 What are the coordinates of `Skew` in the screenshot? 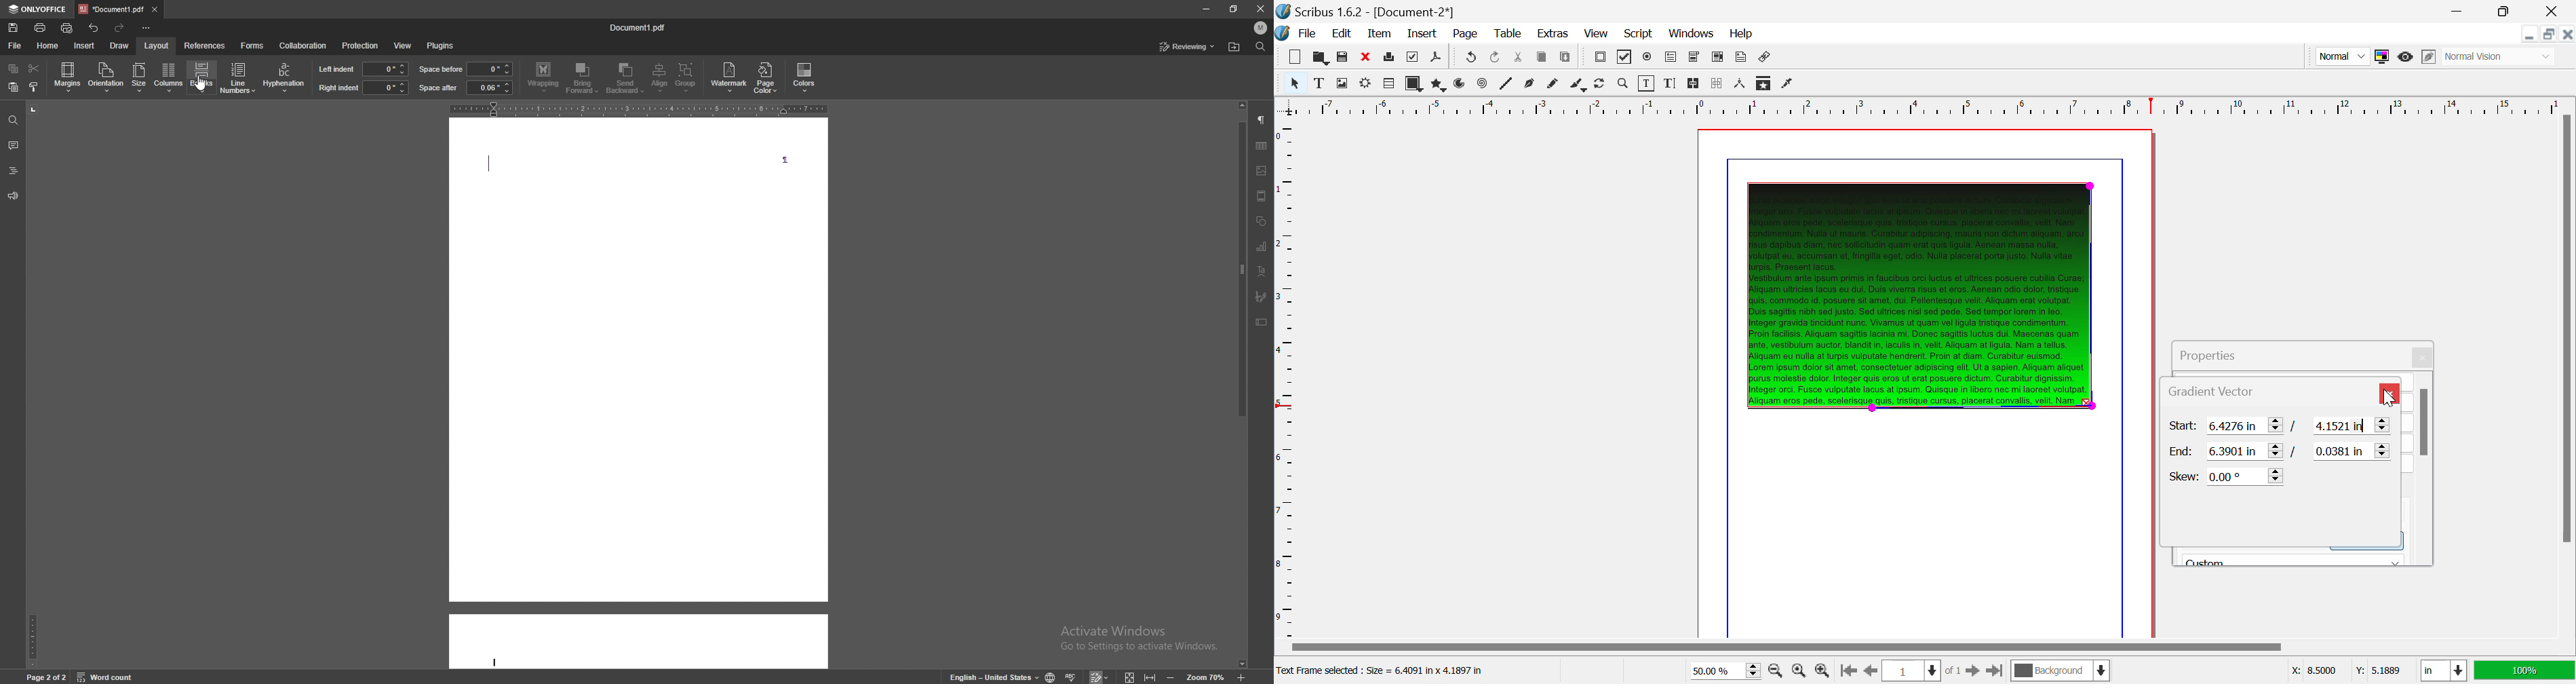 It's located at (2227, 476).